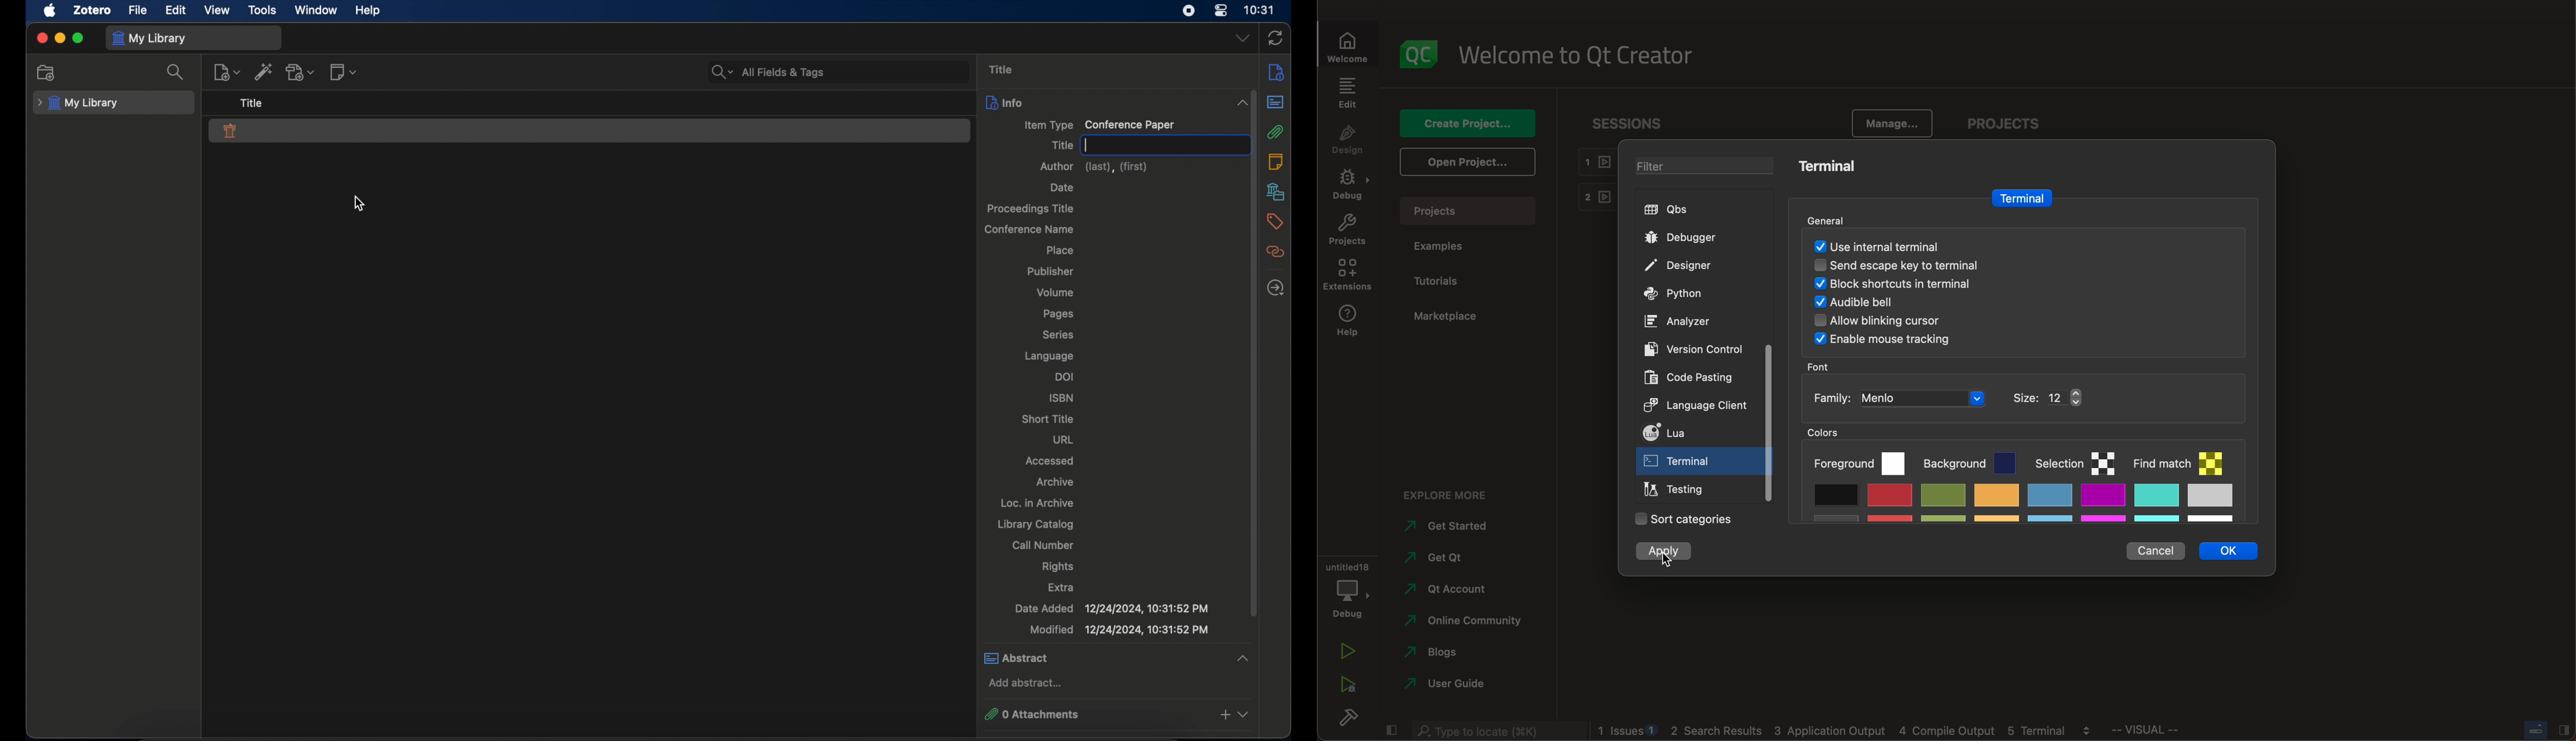 The height and width of the screenshot is (756, 2576). I want to click on new collection, so click(47, 73).